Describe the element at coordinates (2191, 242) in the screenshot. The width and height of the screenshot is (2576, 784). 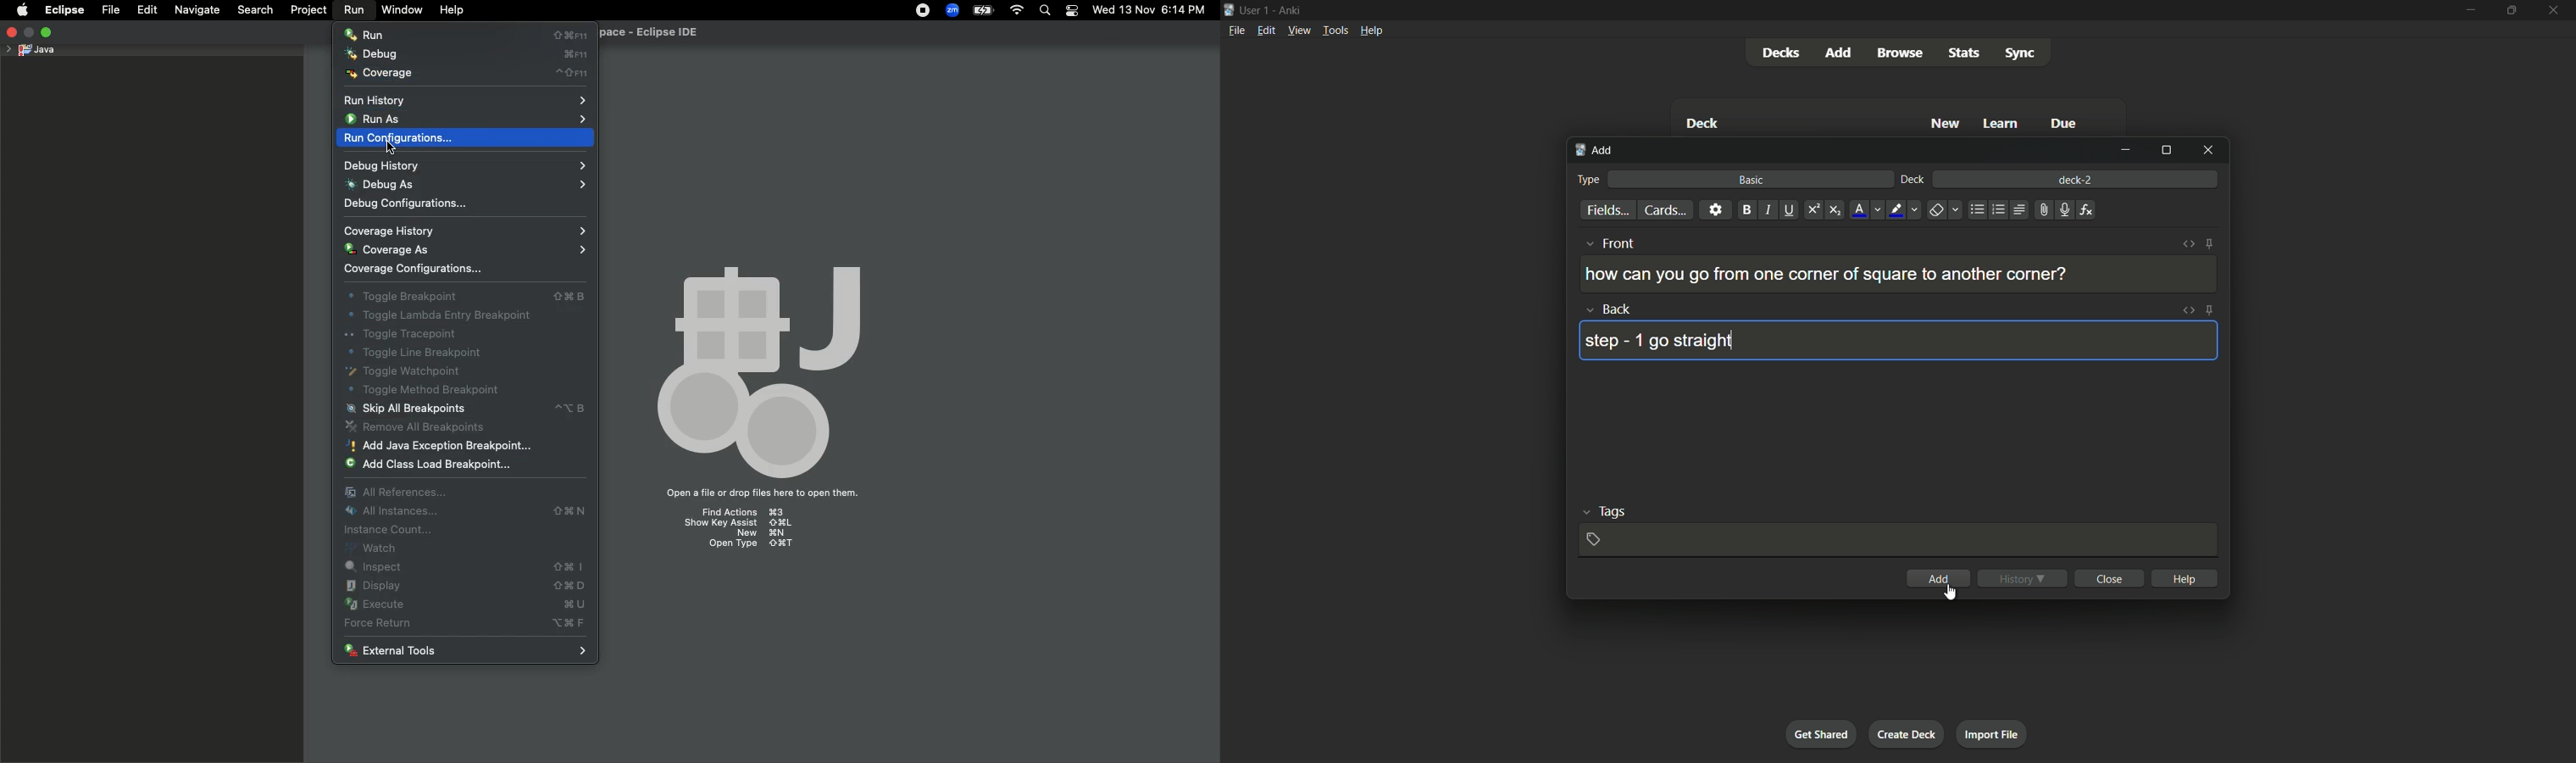
I see `toggle html editor` at that location.